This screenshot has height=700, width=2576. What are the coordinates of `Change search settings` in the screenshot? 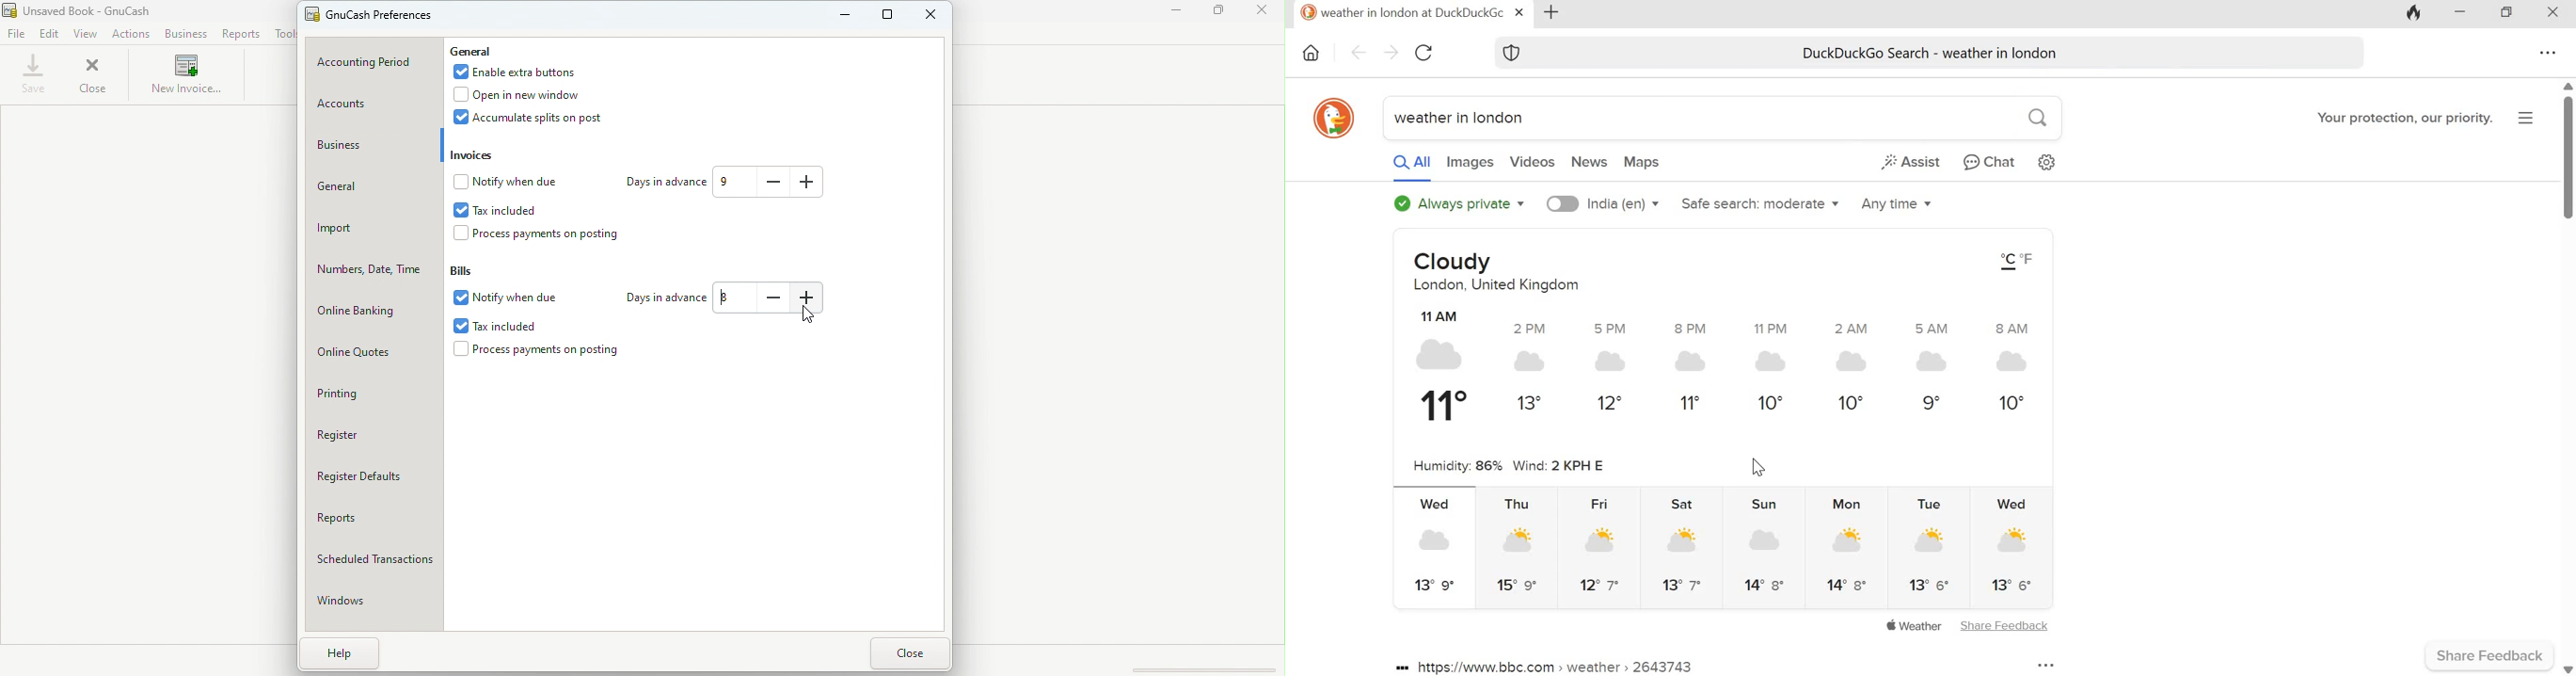 It's located at (2047, 163).